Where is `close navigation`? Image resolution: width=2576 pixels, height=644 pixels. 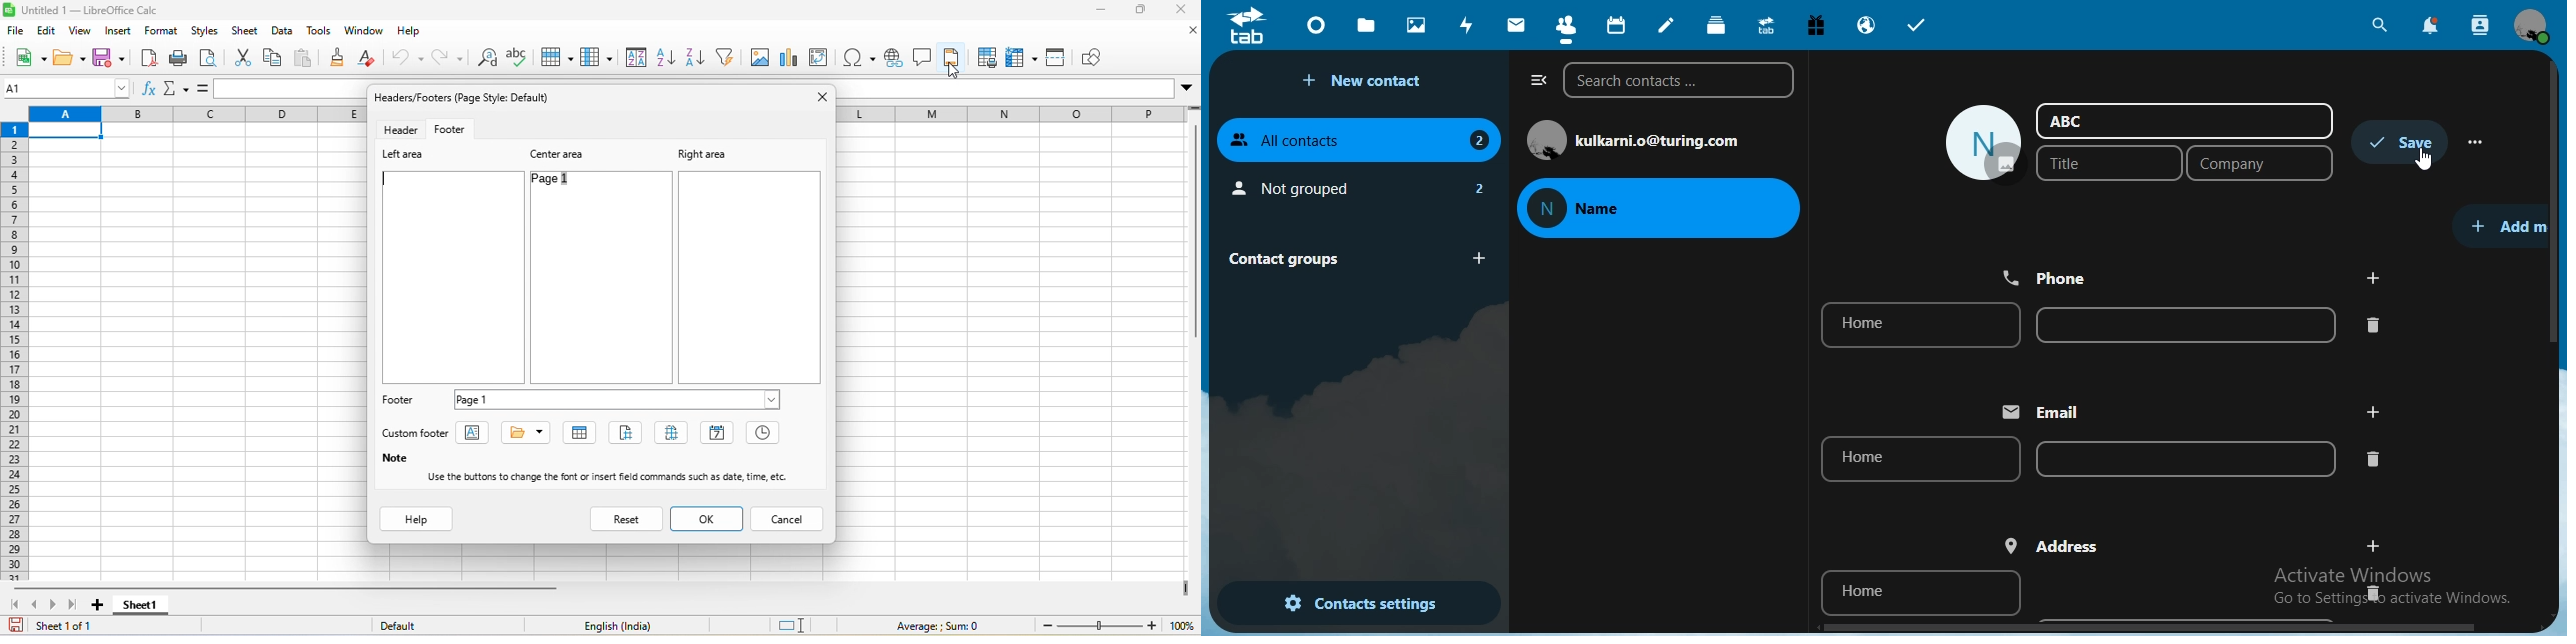 close navigation is located at coordinates (1535, 81).